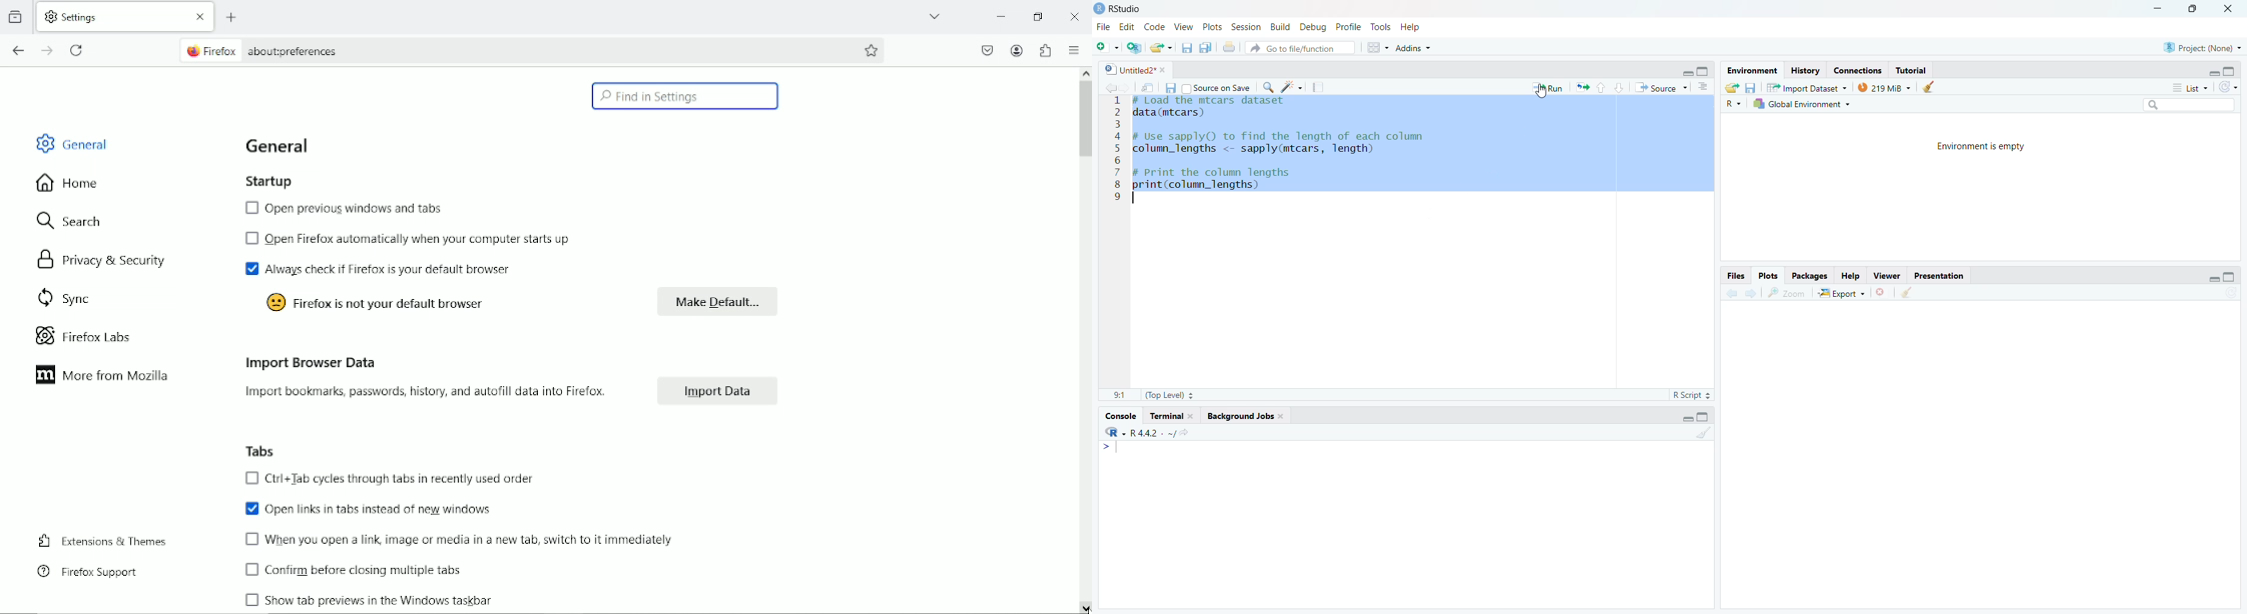 This screenshot has height=616, width=2268. Describe the element at coordinates (72, 142) in the screenshot. I see `General` at that location.